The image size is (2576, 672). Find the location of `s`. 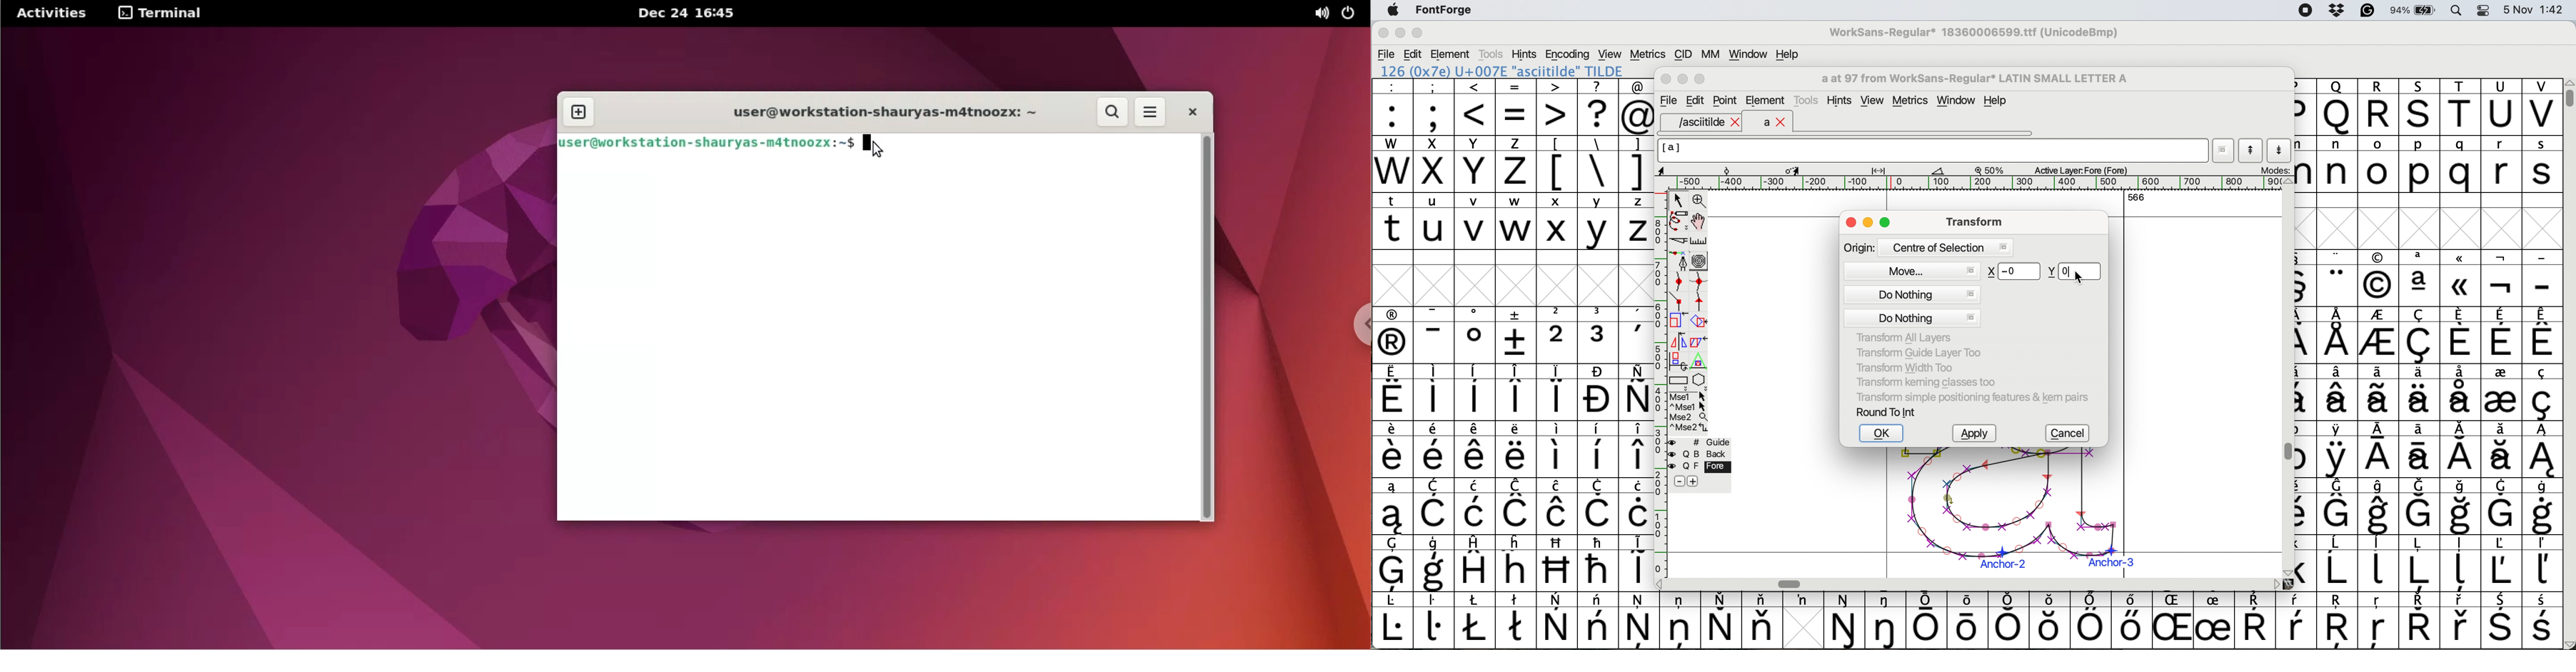

s is located at coordinates (2543, 164).